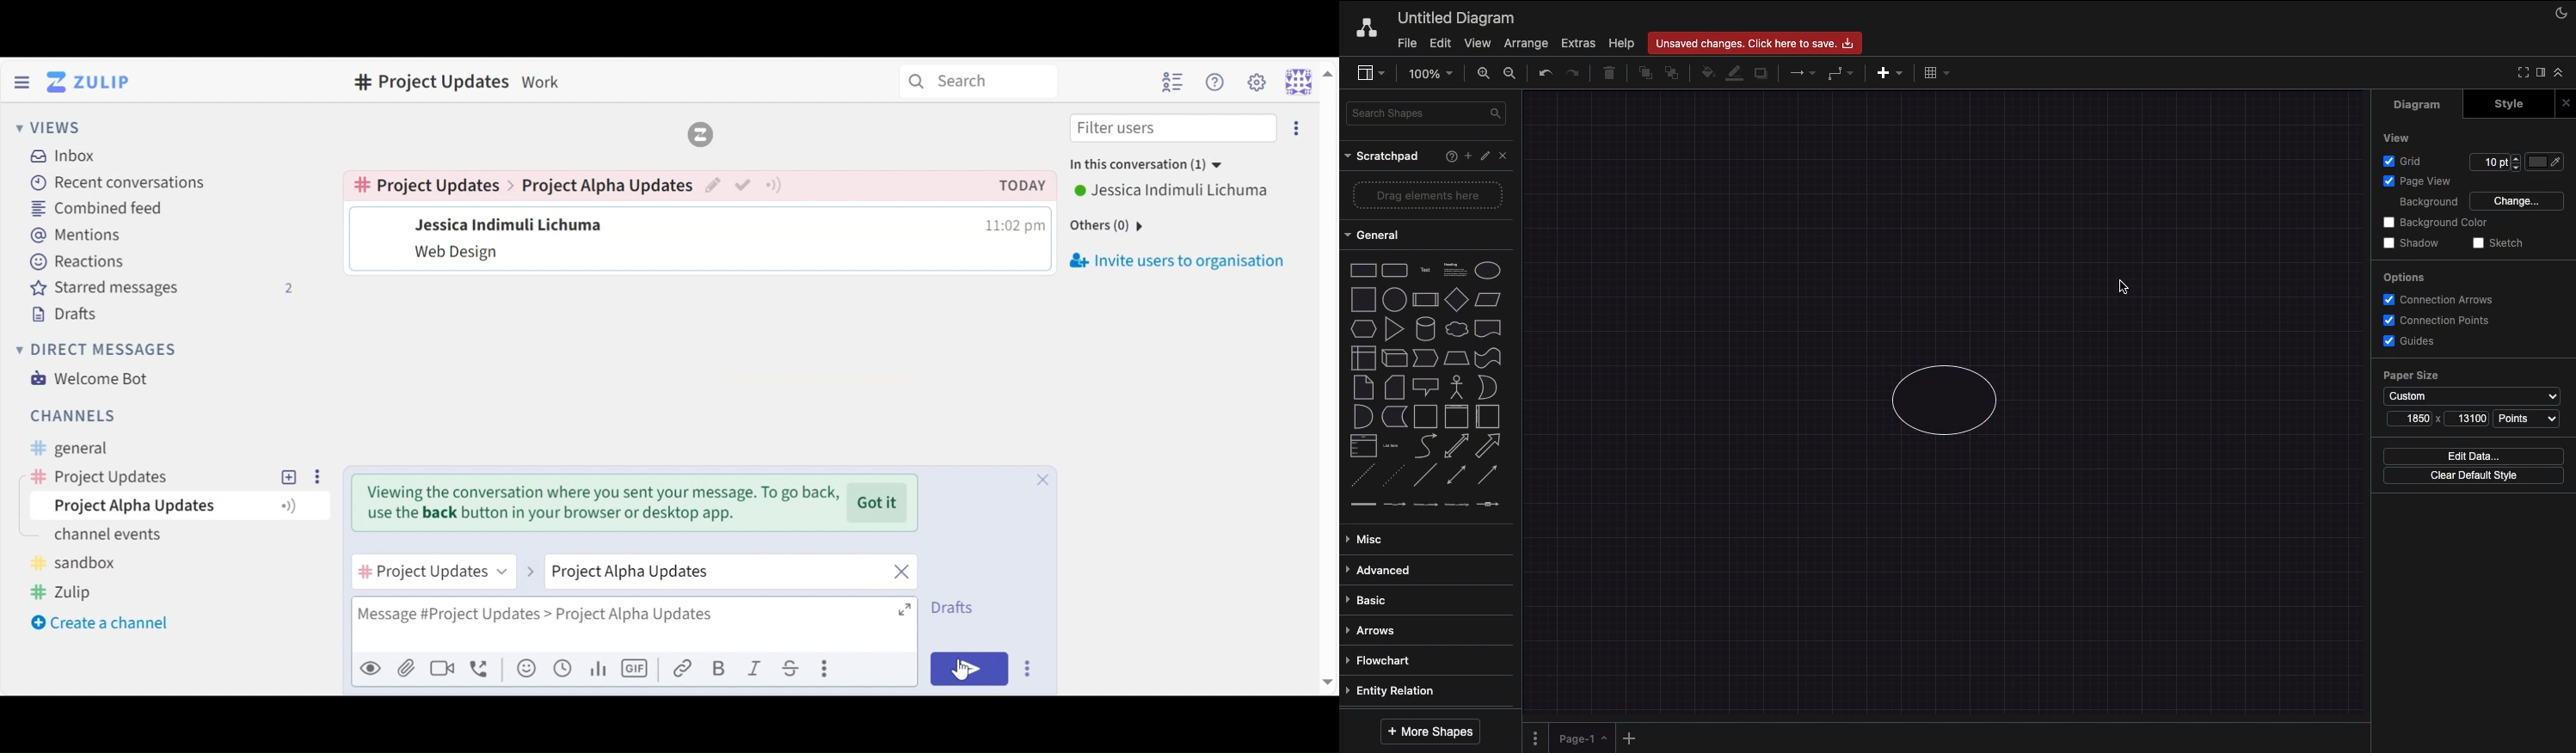  What do you see at coordinates (162, 288) in the screenshot?
I see `Starred messages` at bounding box center [162, 288].